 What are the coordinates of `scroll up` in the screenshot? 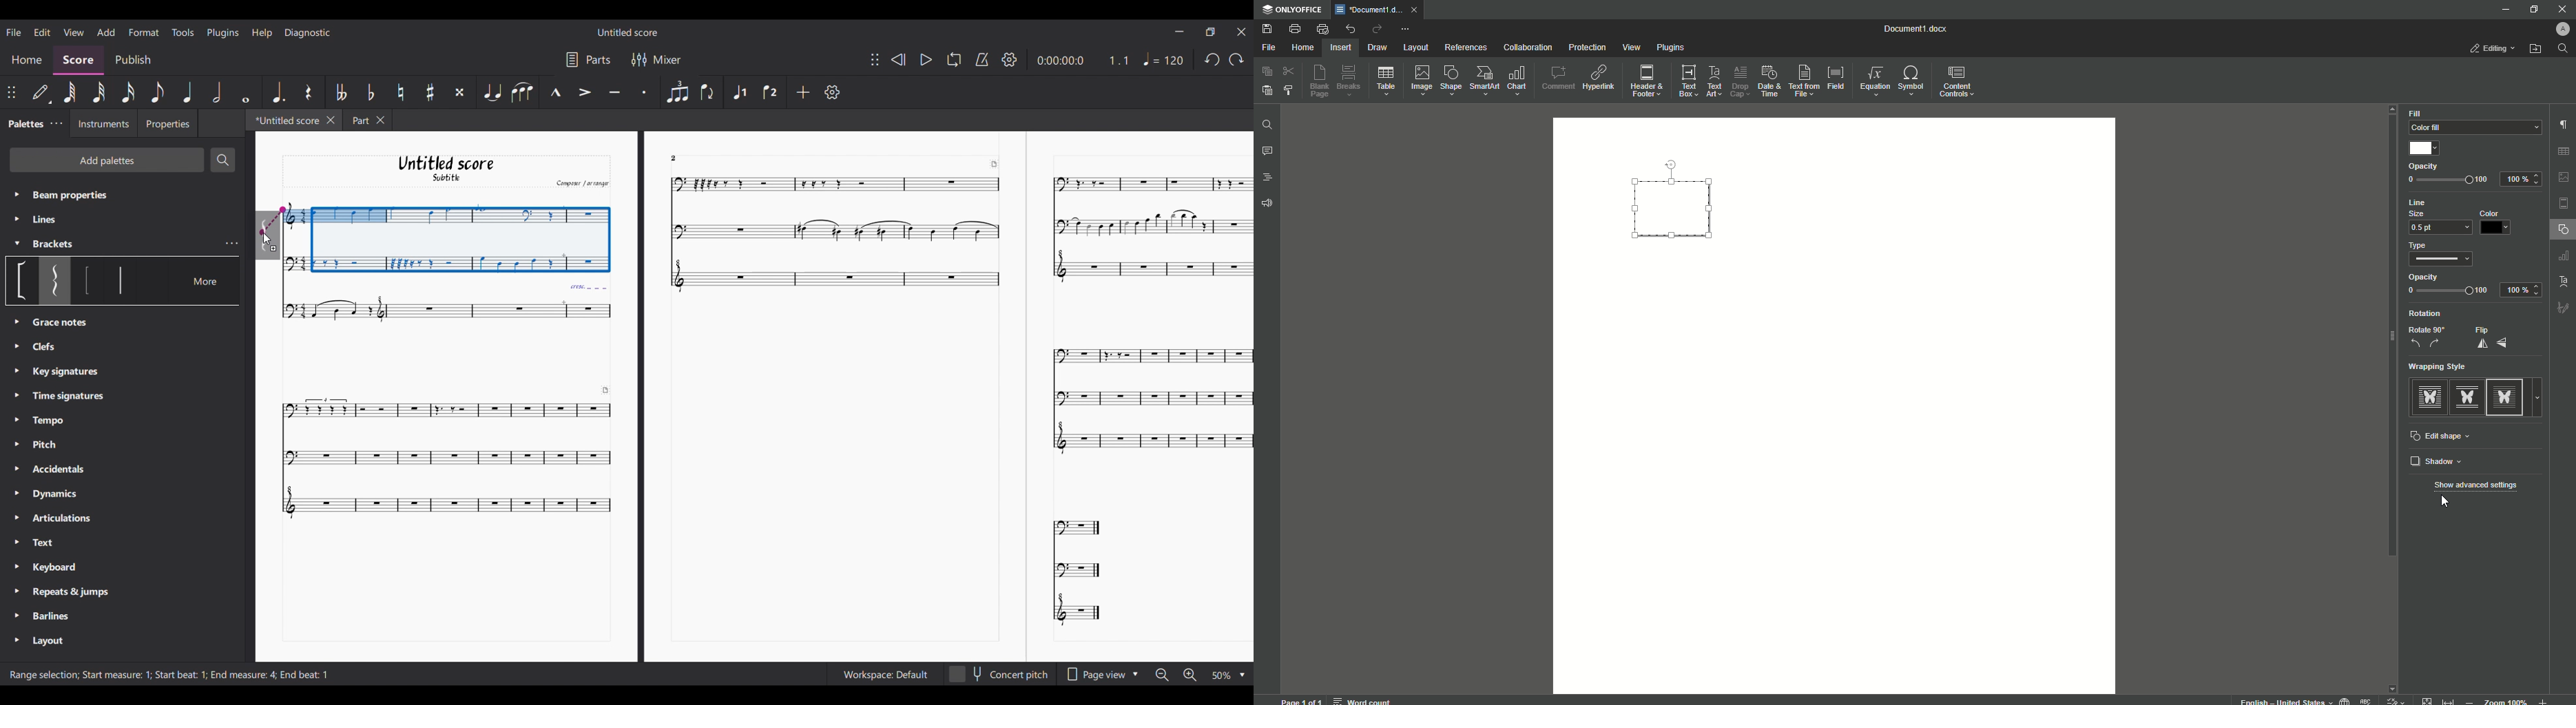 It's located at (2393, 109).